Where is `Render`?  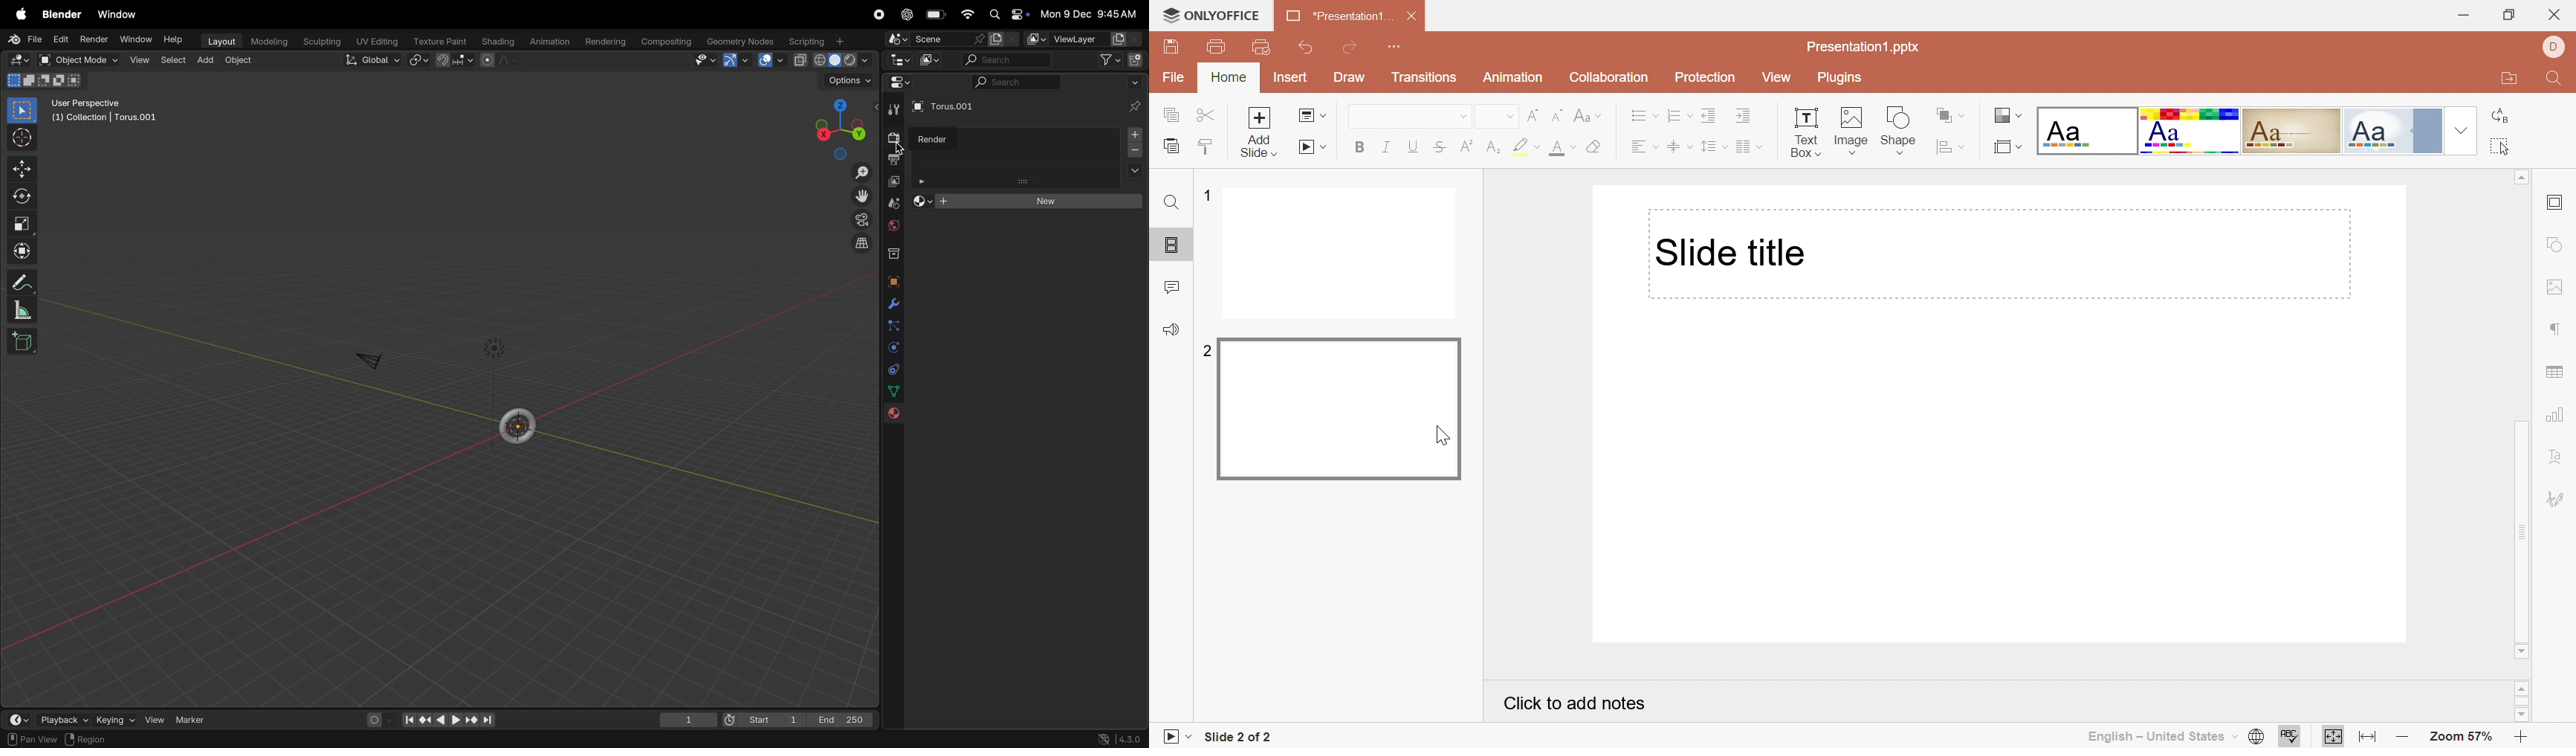 Render is located at coordinates (931, 137).